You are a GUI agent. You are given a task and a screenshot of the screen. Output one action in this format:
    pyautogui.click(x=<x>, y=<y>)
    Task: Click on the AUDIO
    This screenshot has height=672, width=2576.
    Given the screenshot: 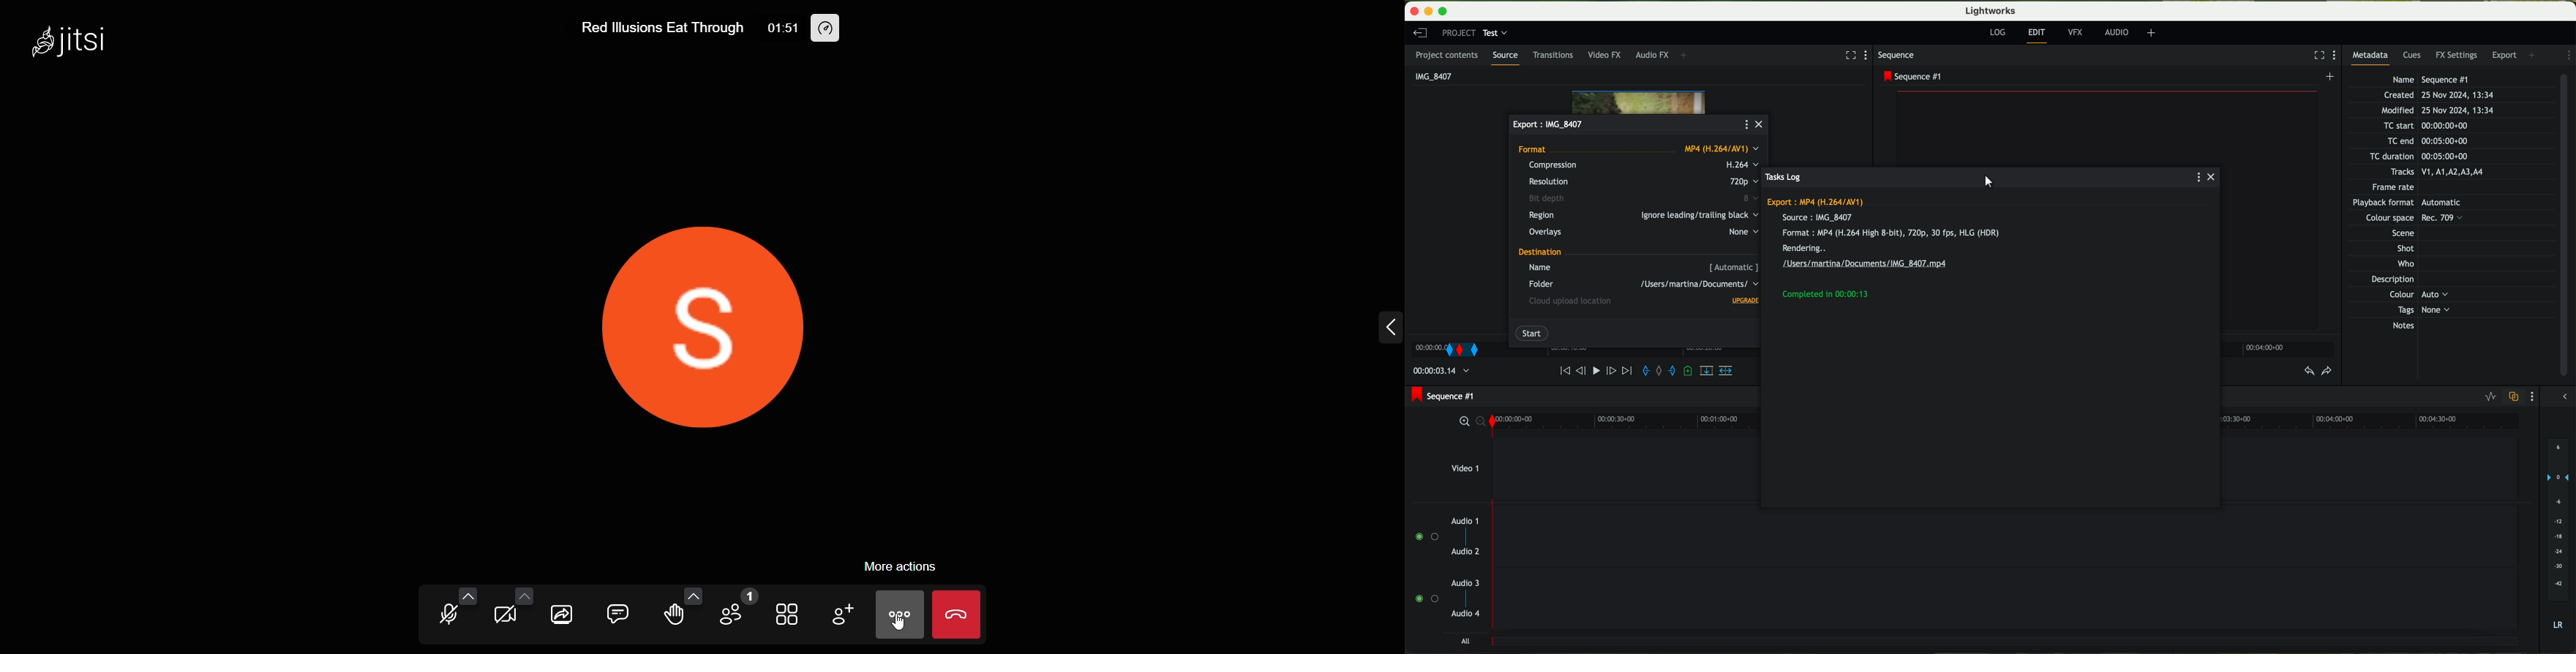 What is the action you would take?
    pyautogui.click(x=2115, y=32)
    